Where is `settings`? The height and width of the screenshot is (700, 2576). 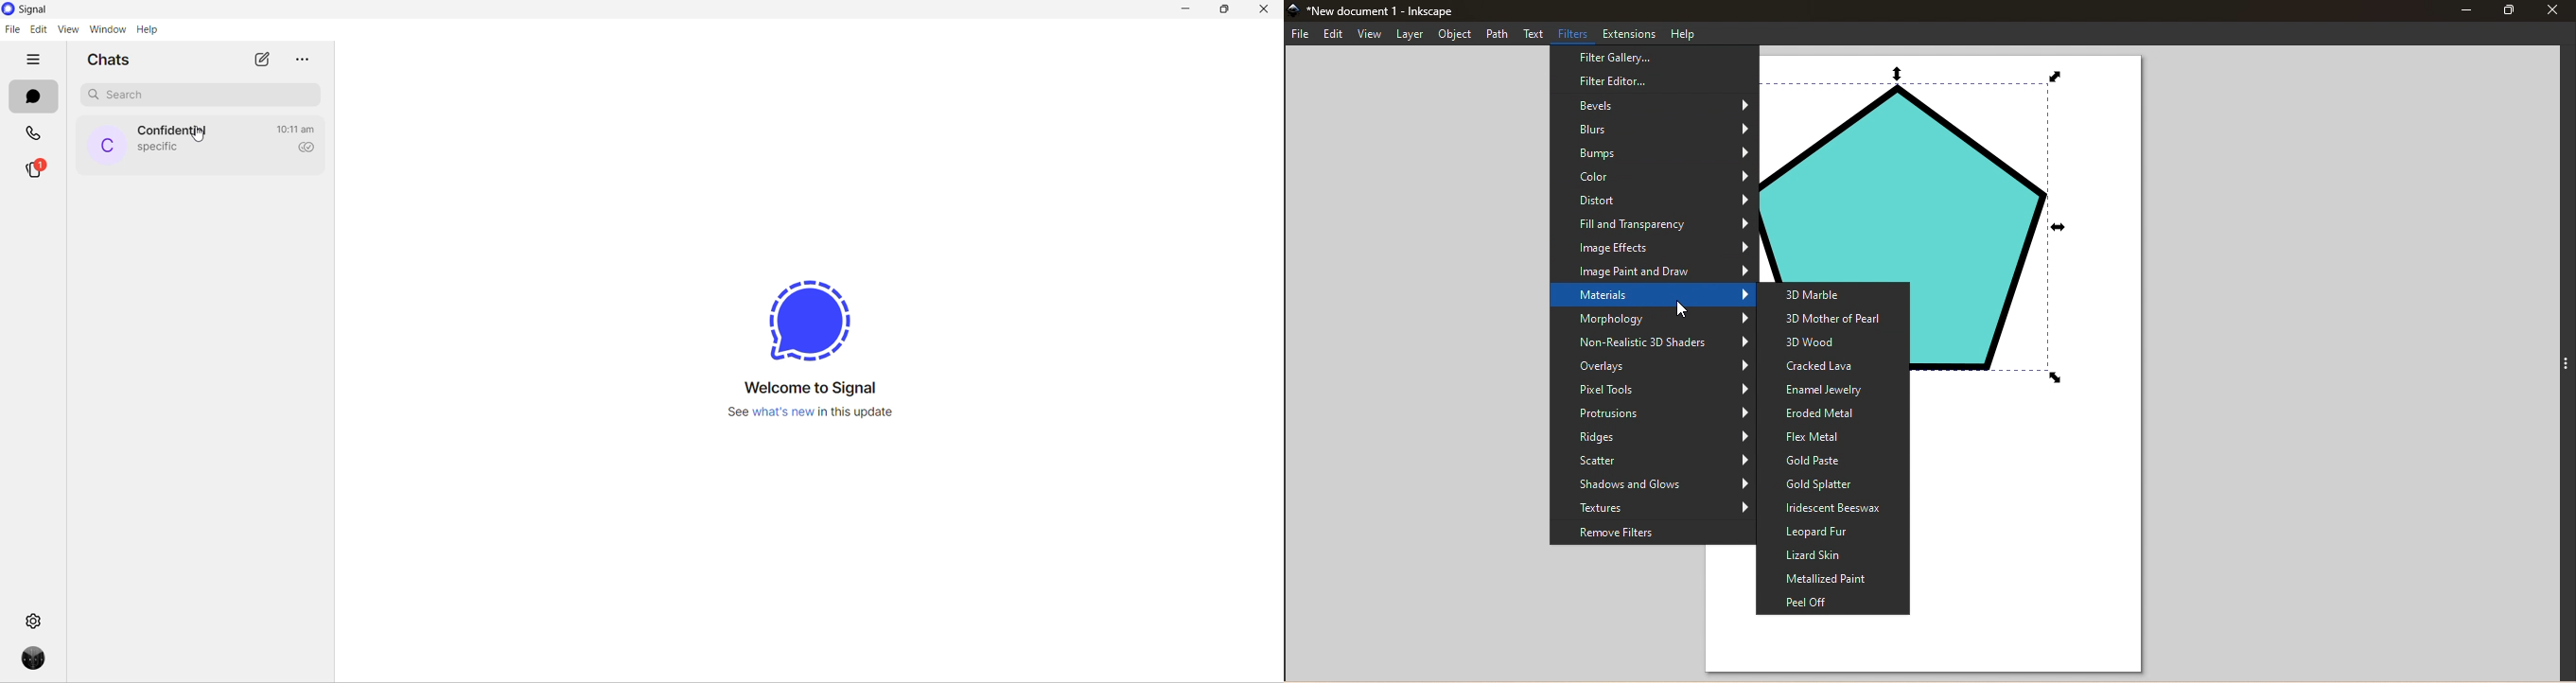 settings is located at coordinates (33, 621).